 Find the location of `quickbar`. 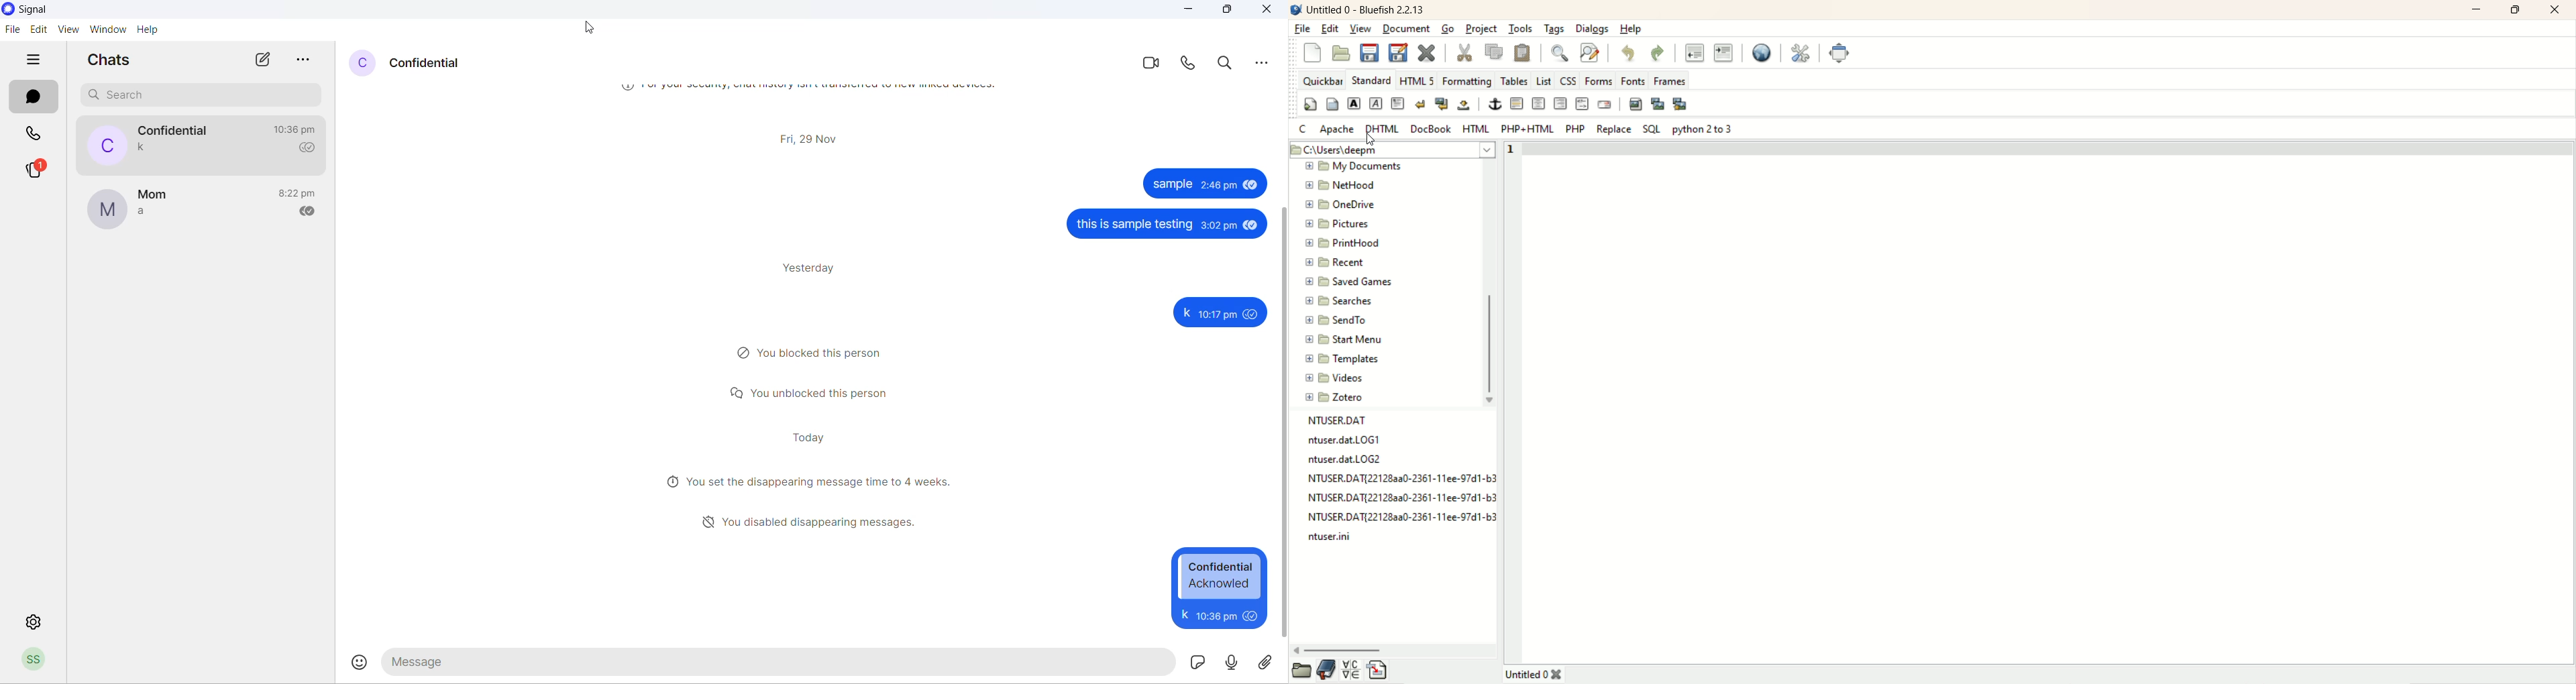

quickbar is located at coordinates (1322, 78).